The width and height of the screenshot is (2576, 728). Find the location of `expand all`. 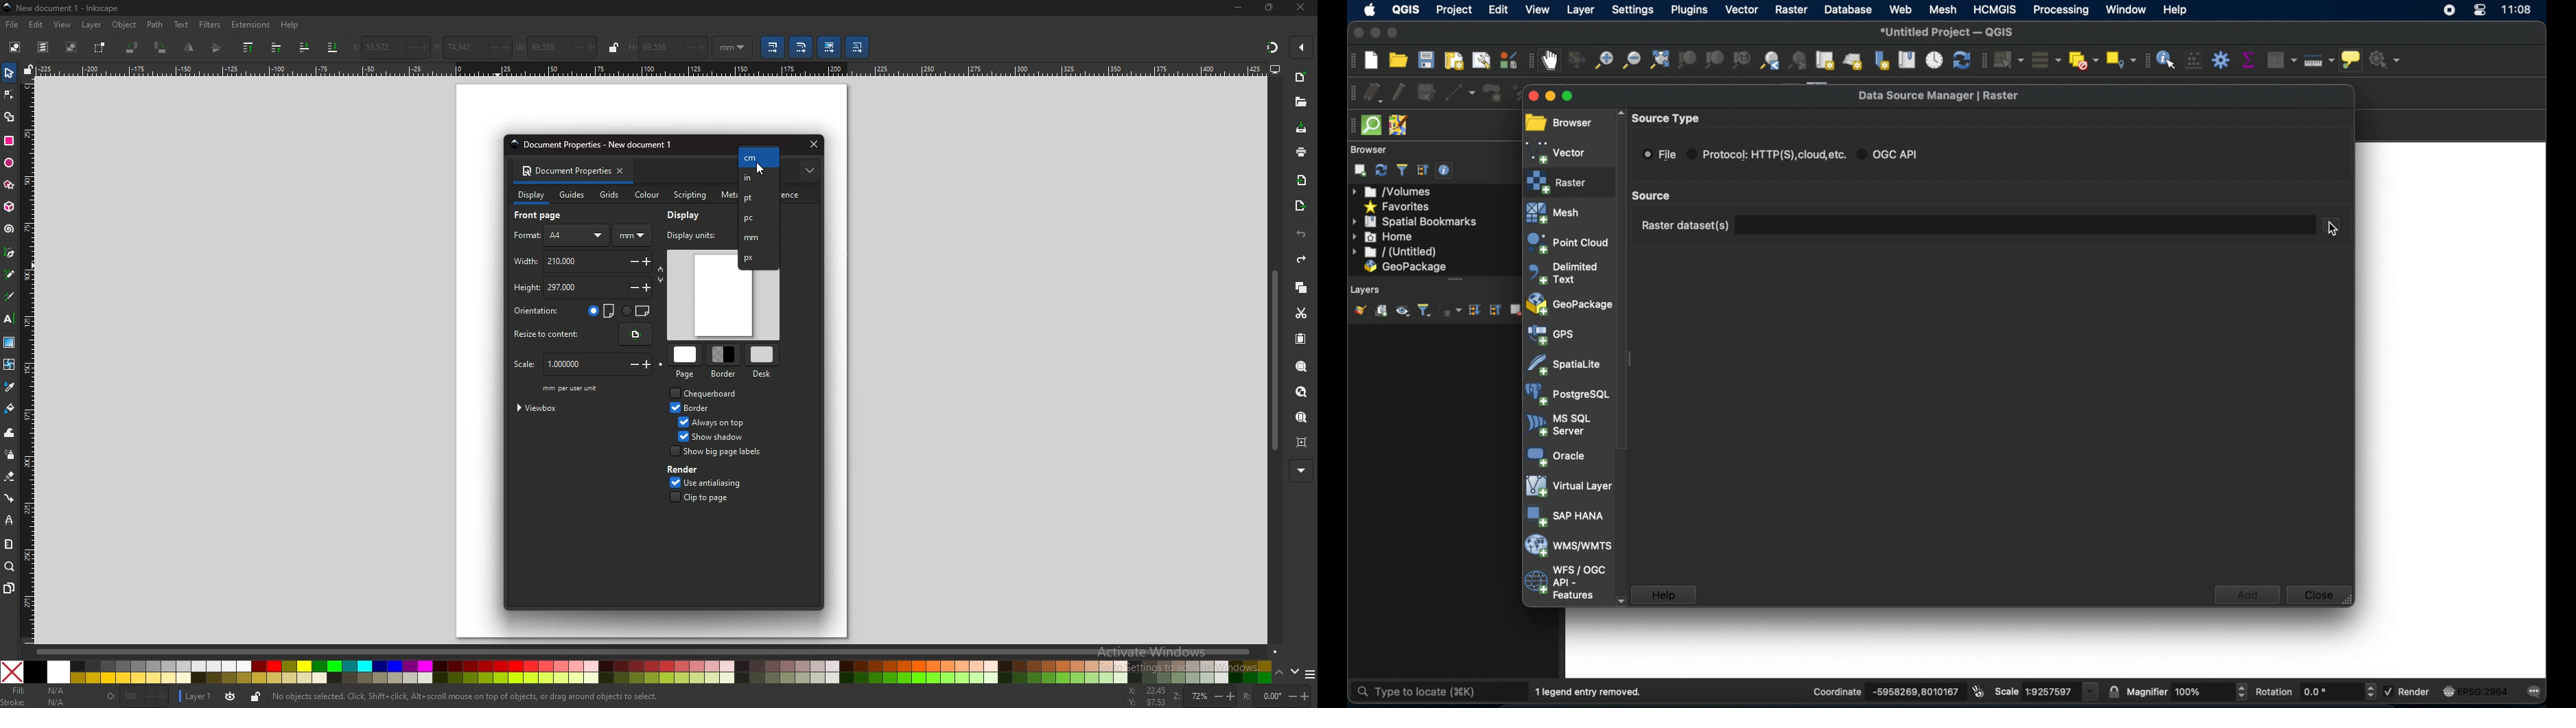

expand all is located at coordinates (1476, 310).